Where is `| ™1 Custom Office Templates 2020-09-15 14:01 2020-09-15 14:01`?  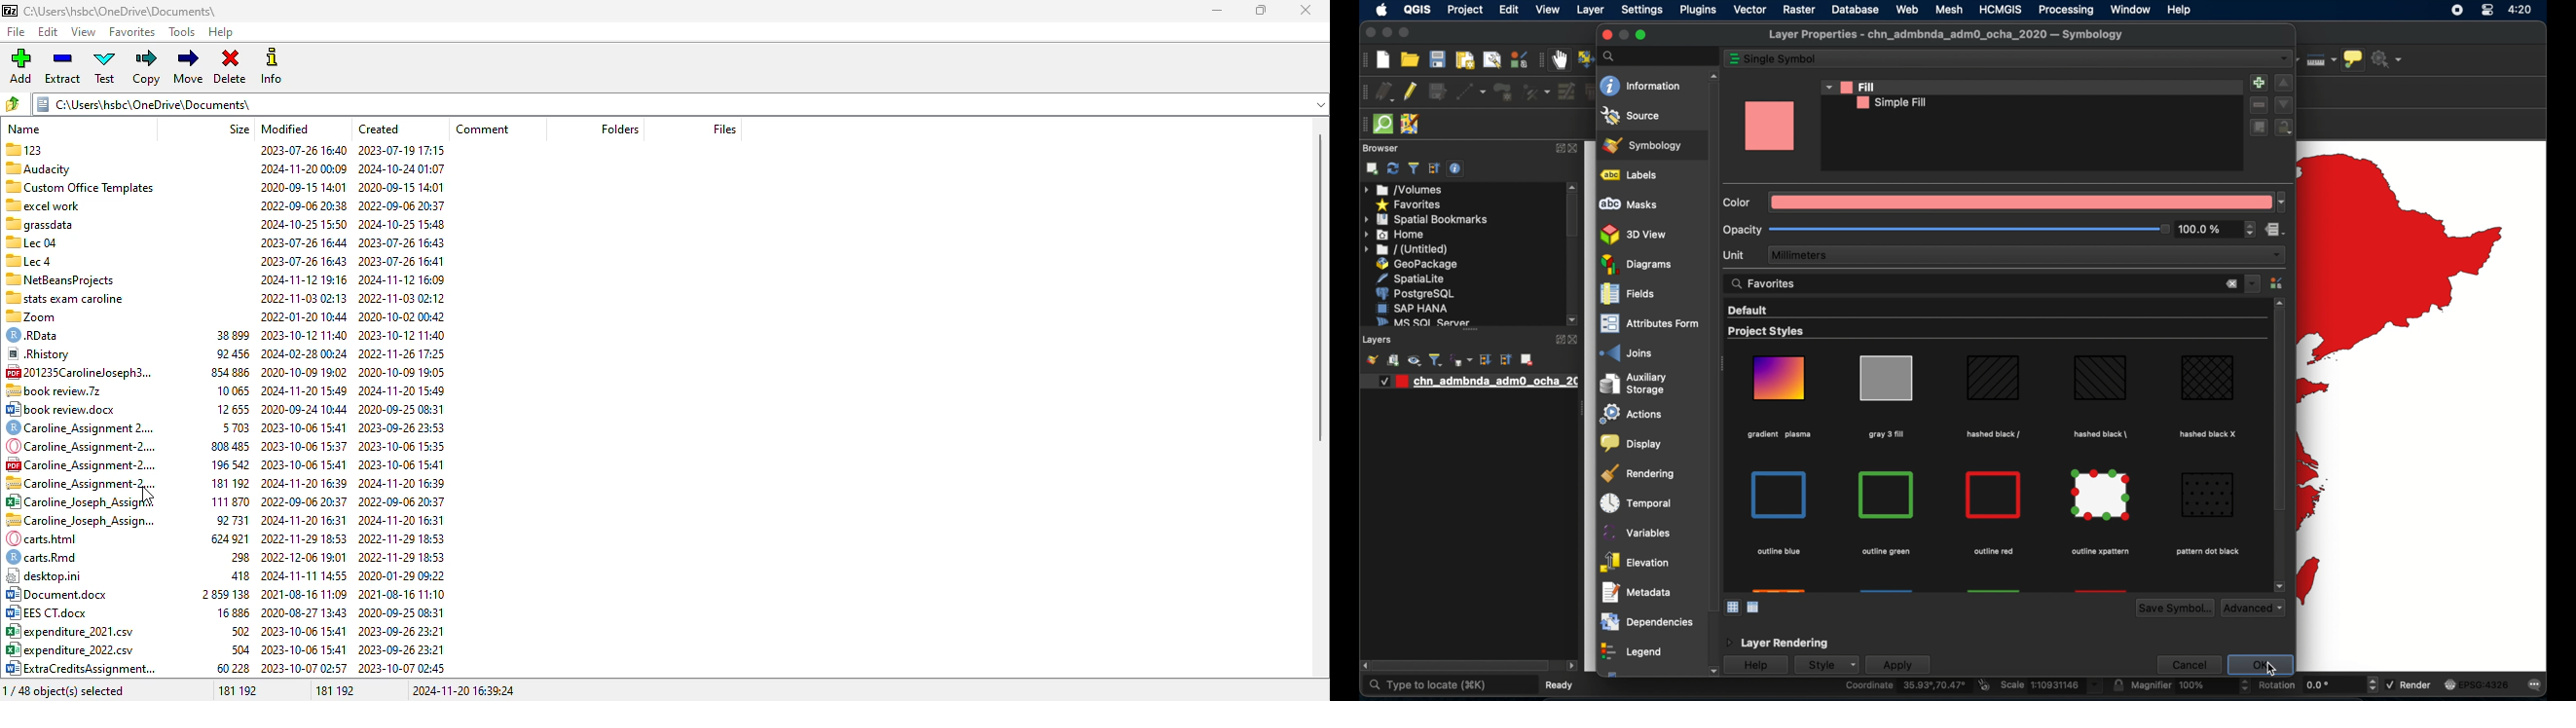
| ™1 Custom Office Templates 2020-09-15 14:01 2020-09-15 14:01 is located at coordinates (222, 186).